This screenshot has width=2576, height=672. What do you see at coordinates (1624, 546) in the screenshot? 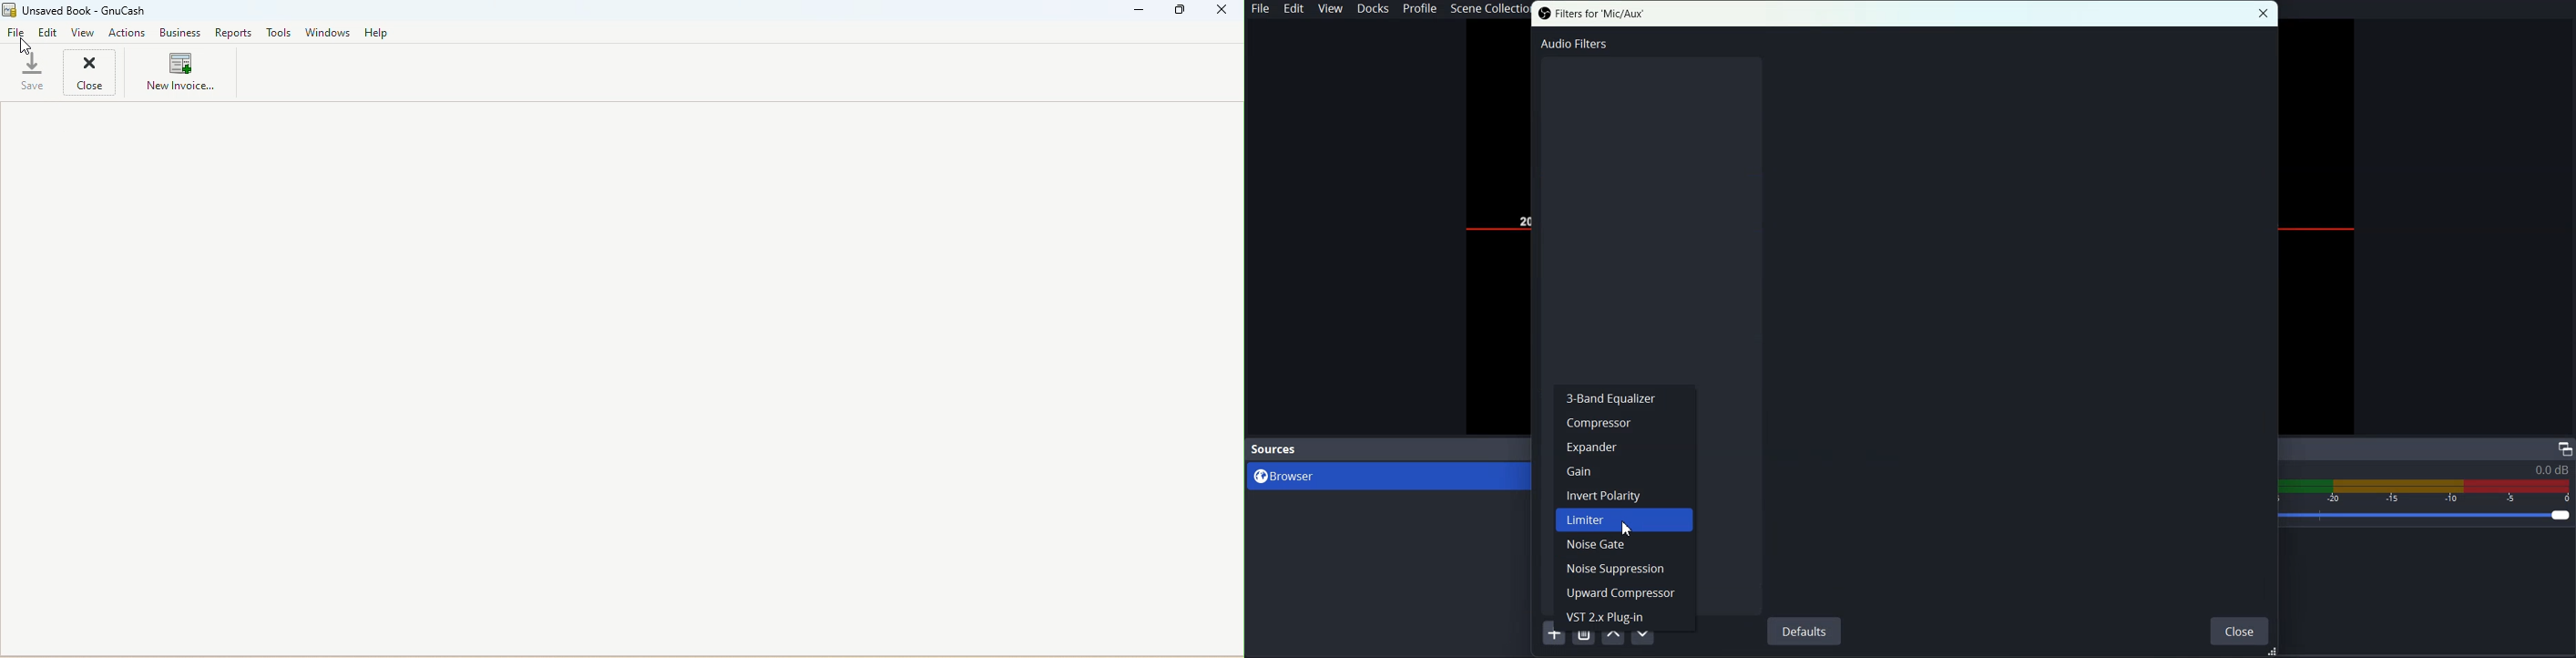
I see `Noise Gate` at bounding box center [1624, 546].